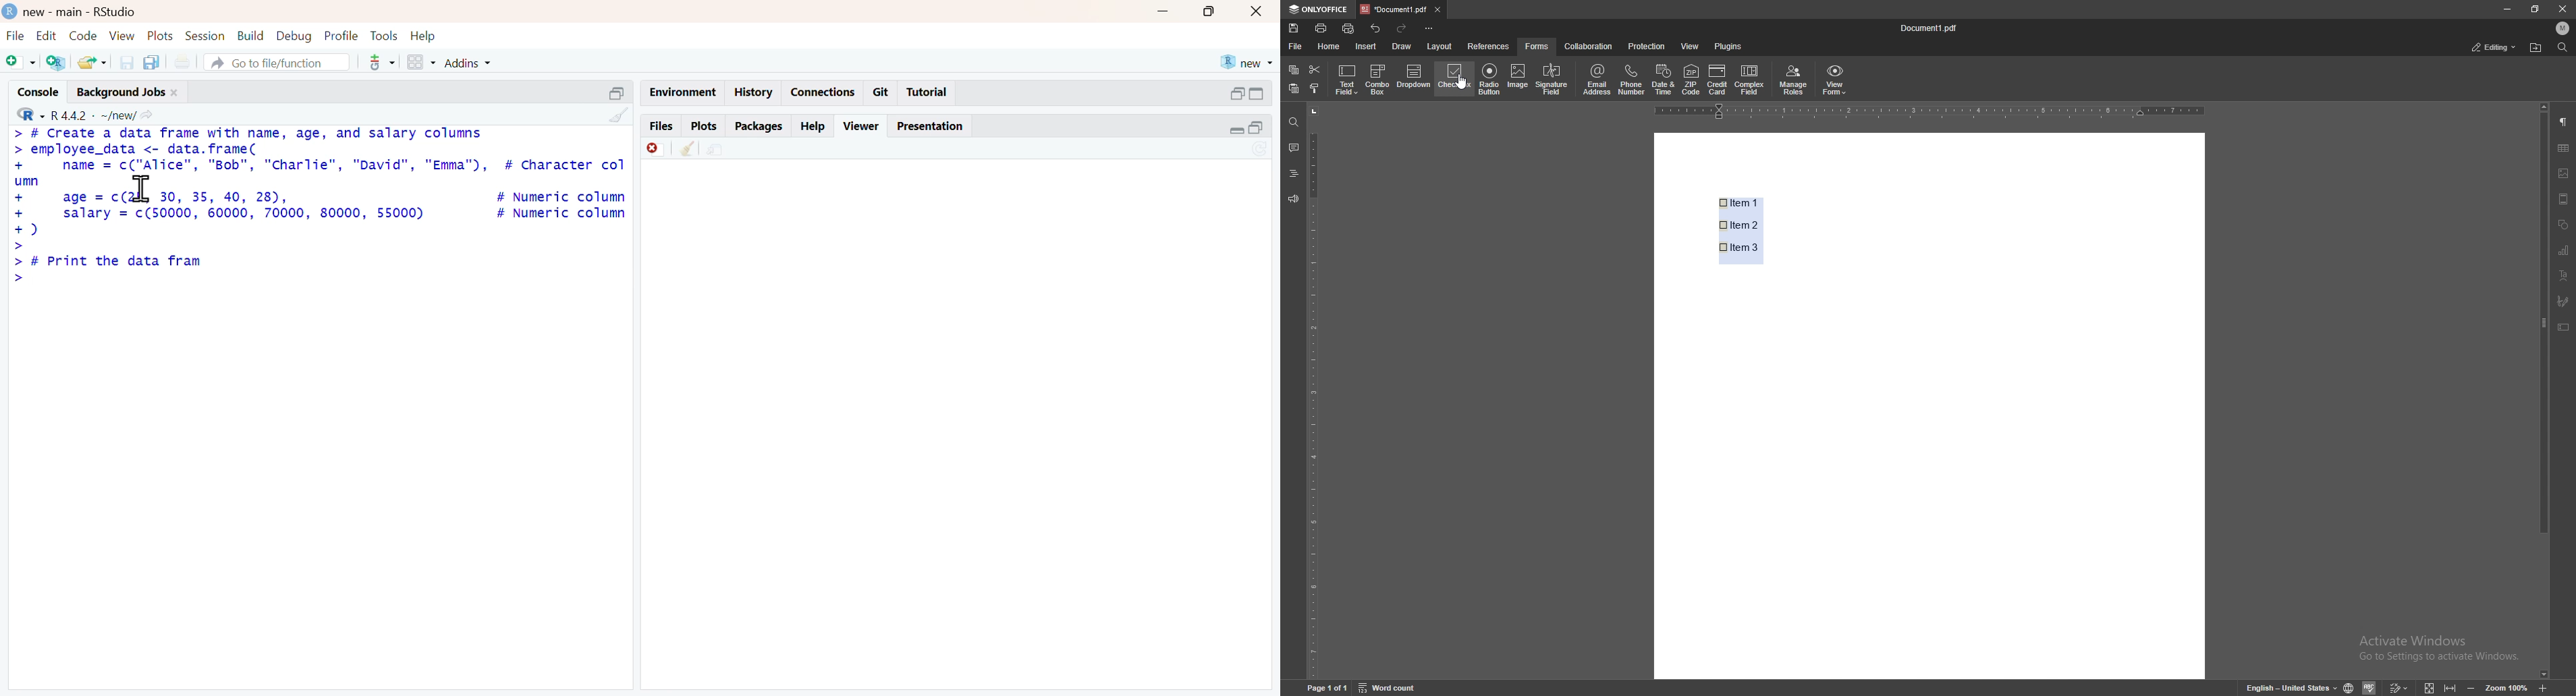 Image resolution: width=2576 pixels, height=700 pixels. Describe the element at coordinates (247, 35) in the screenshot. I see `Build` at that location.